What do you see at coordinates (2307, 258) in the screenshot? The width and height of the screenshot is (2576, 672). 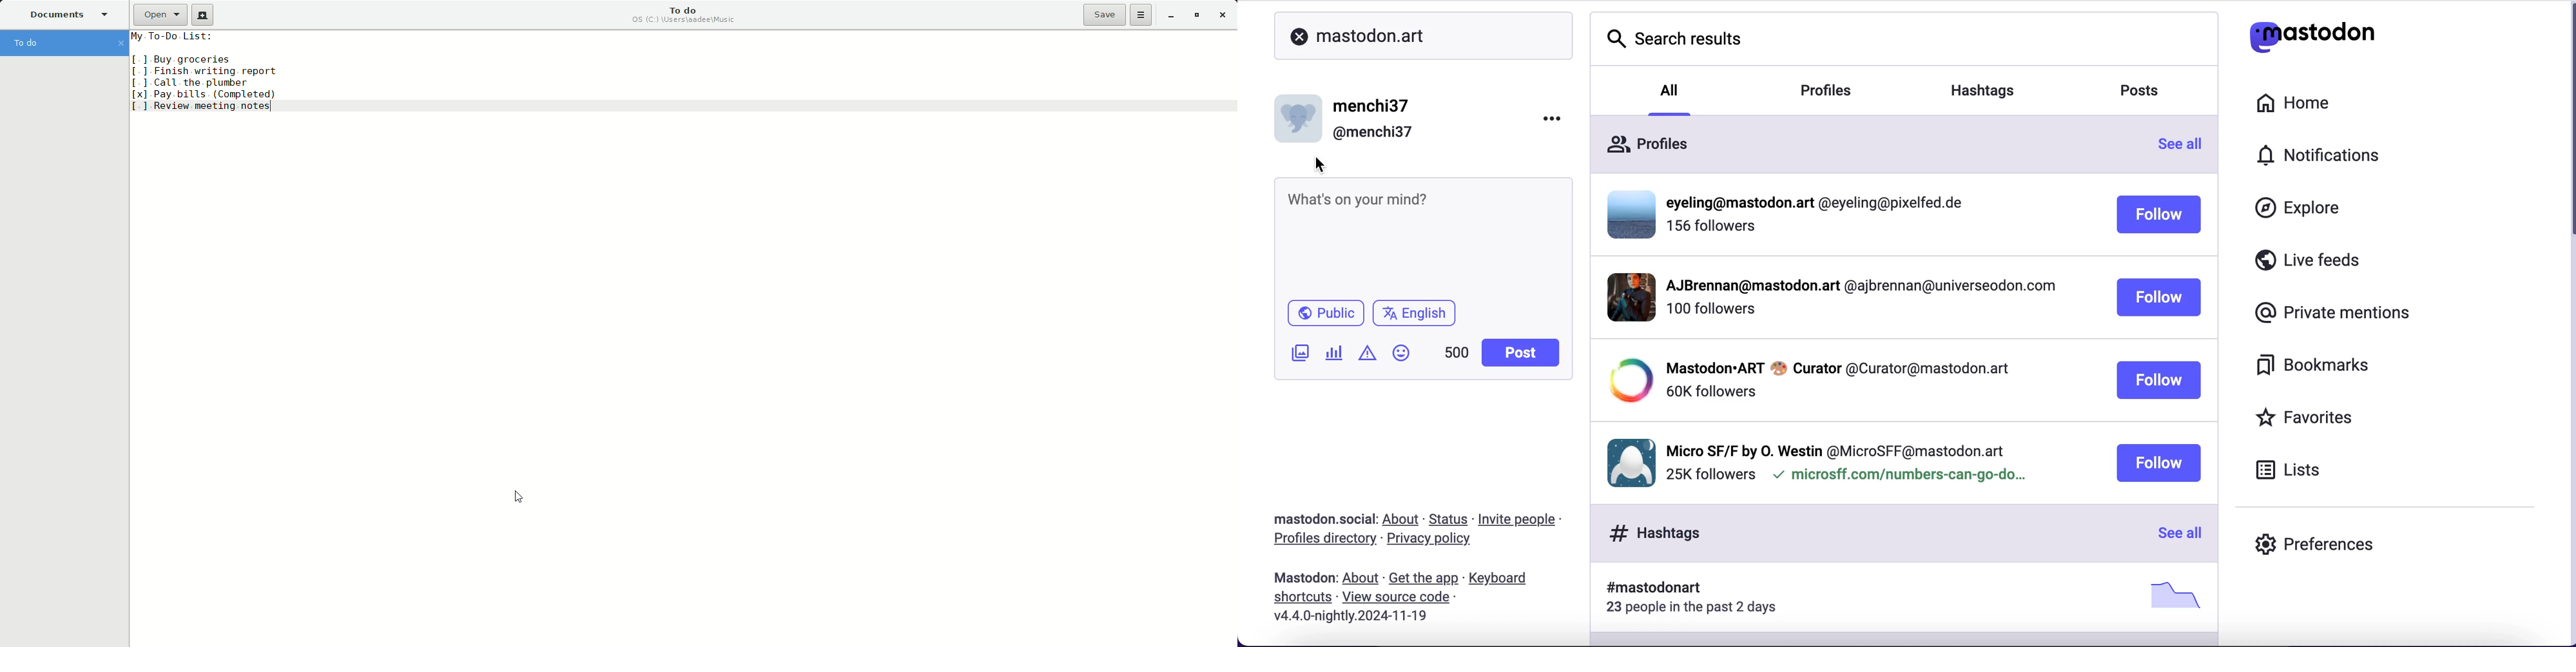 I see `live feeds` at bounding box center [2307, 258].